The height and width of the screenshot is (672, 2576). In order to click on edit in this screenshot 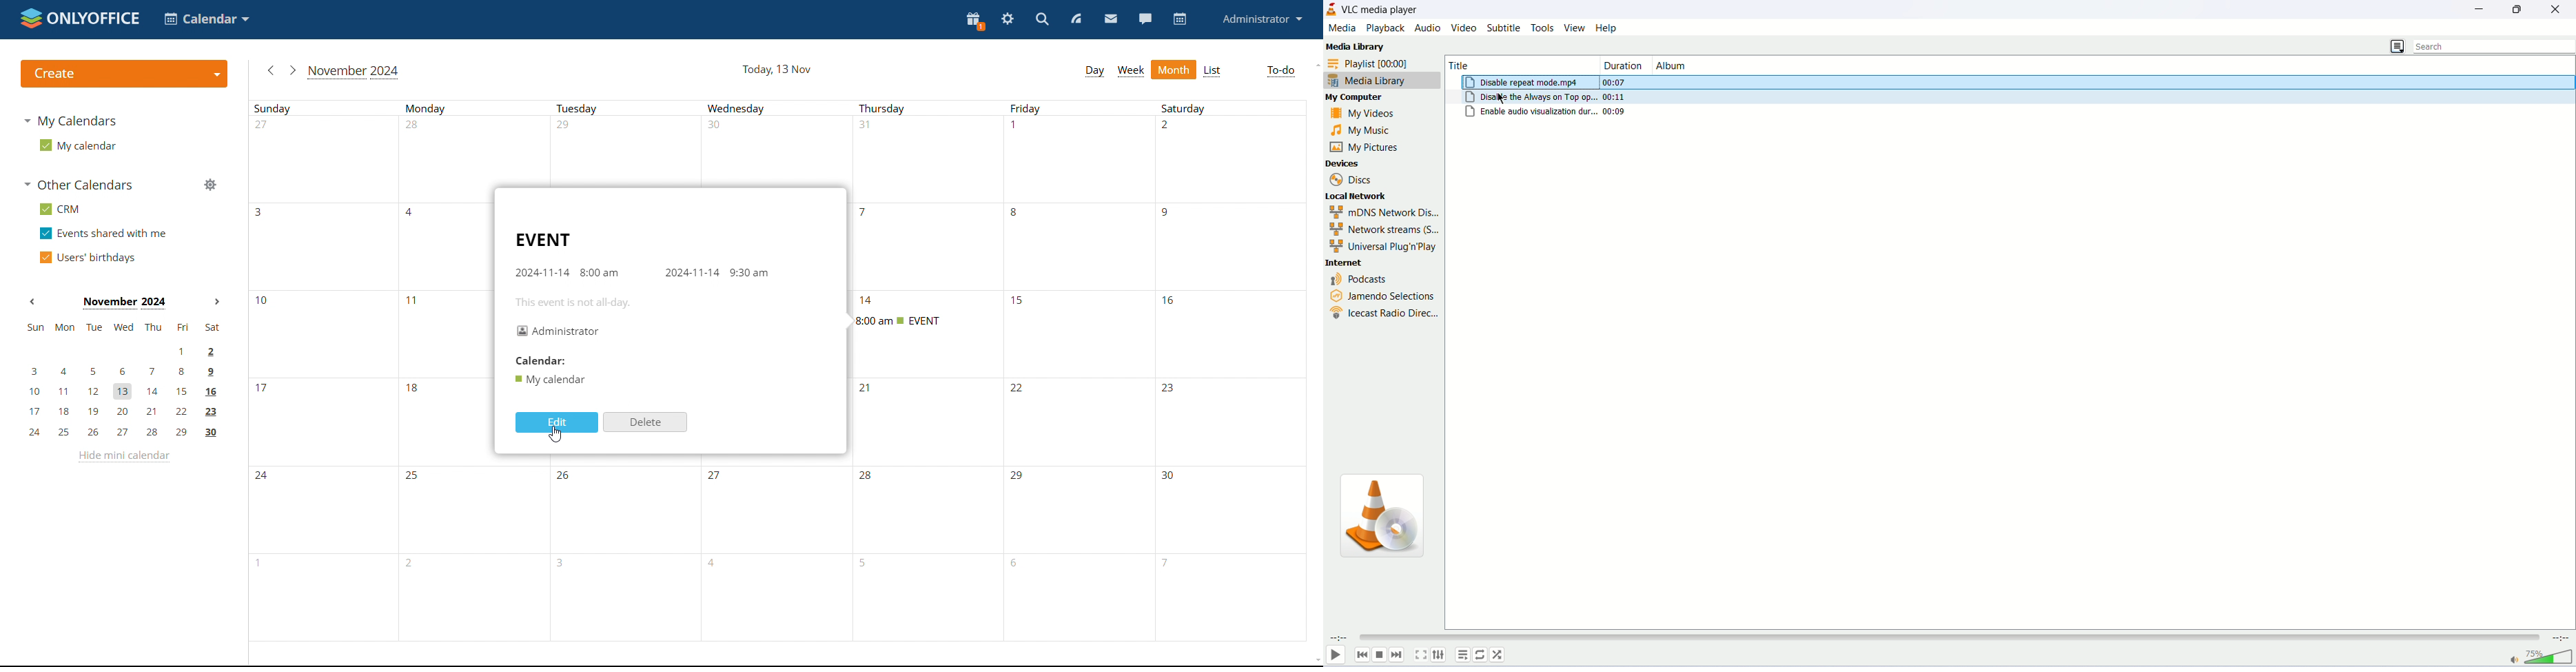, I will do `click(557, 422)`.